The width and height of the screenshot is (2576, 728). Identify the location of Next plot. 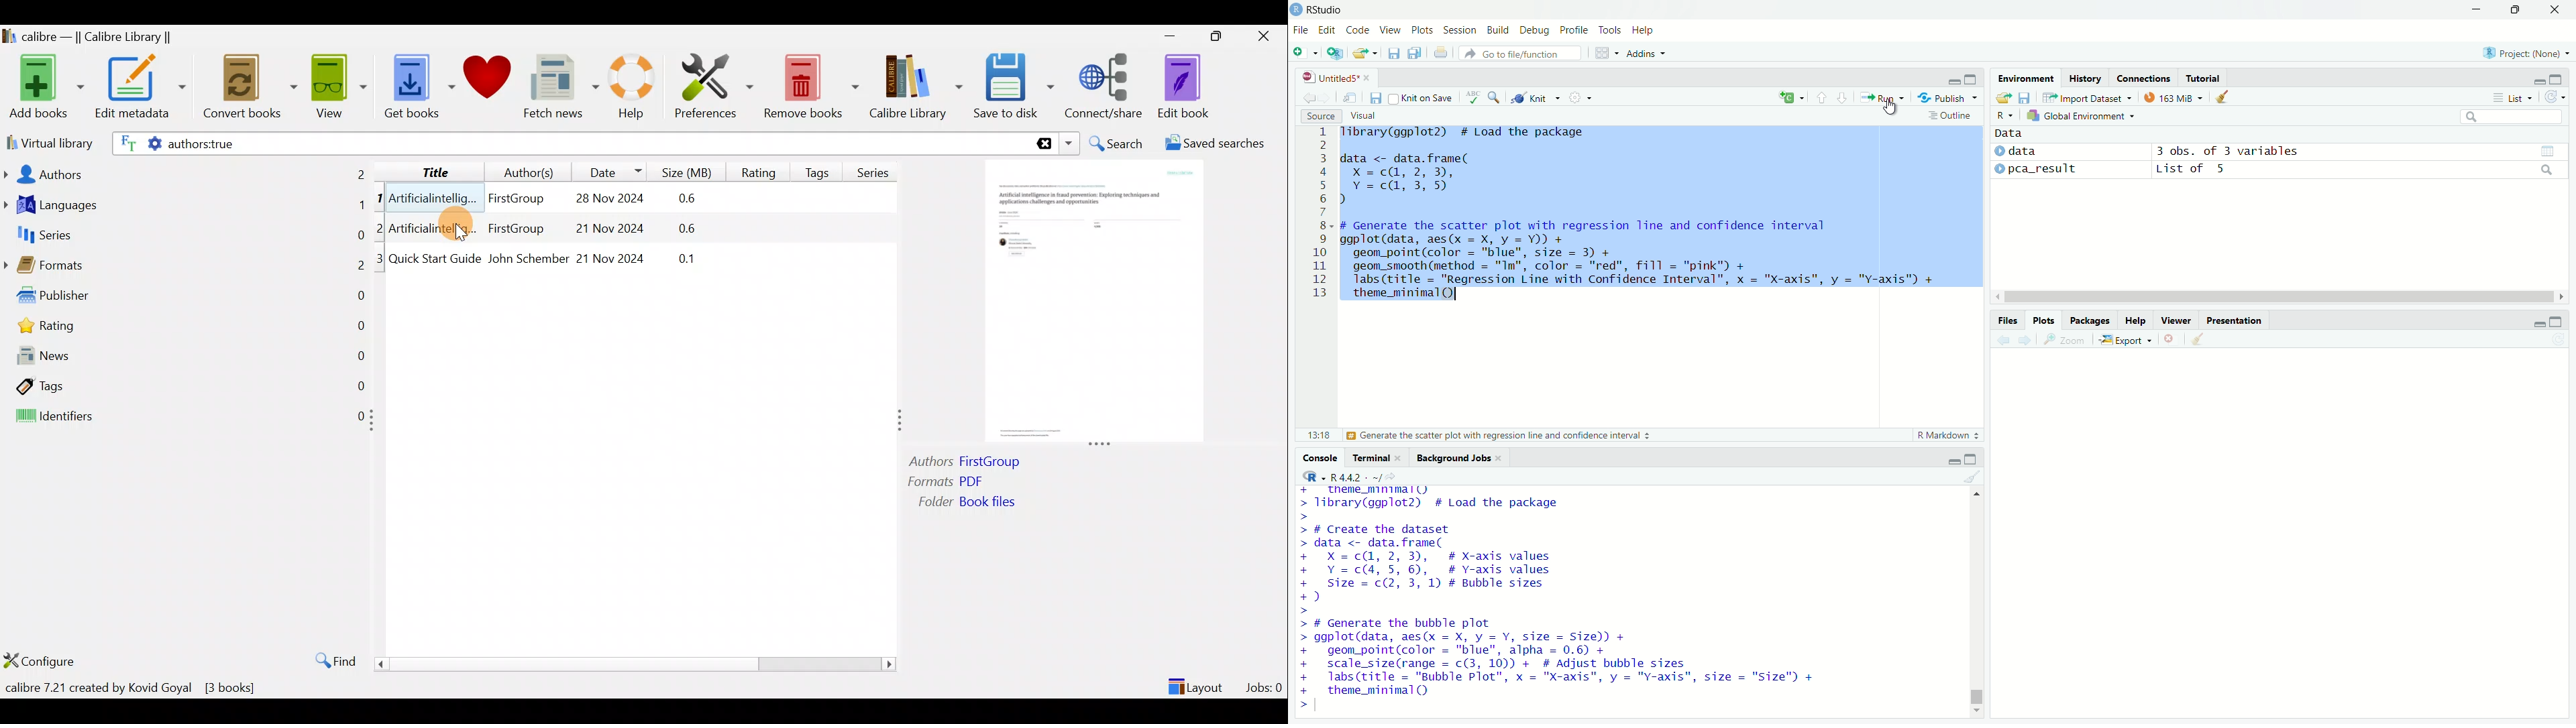
(2025, 339).